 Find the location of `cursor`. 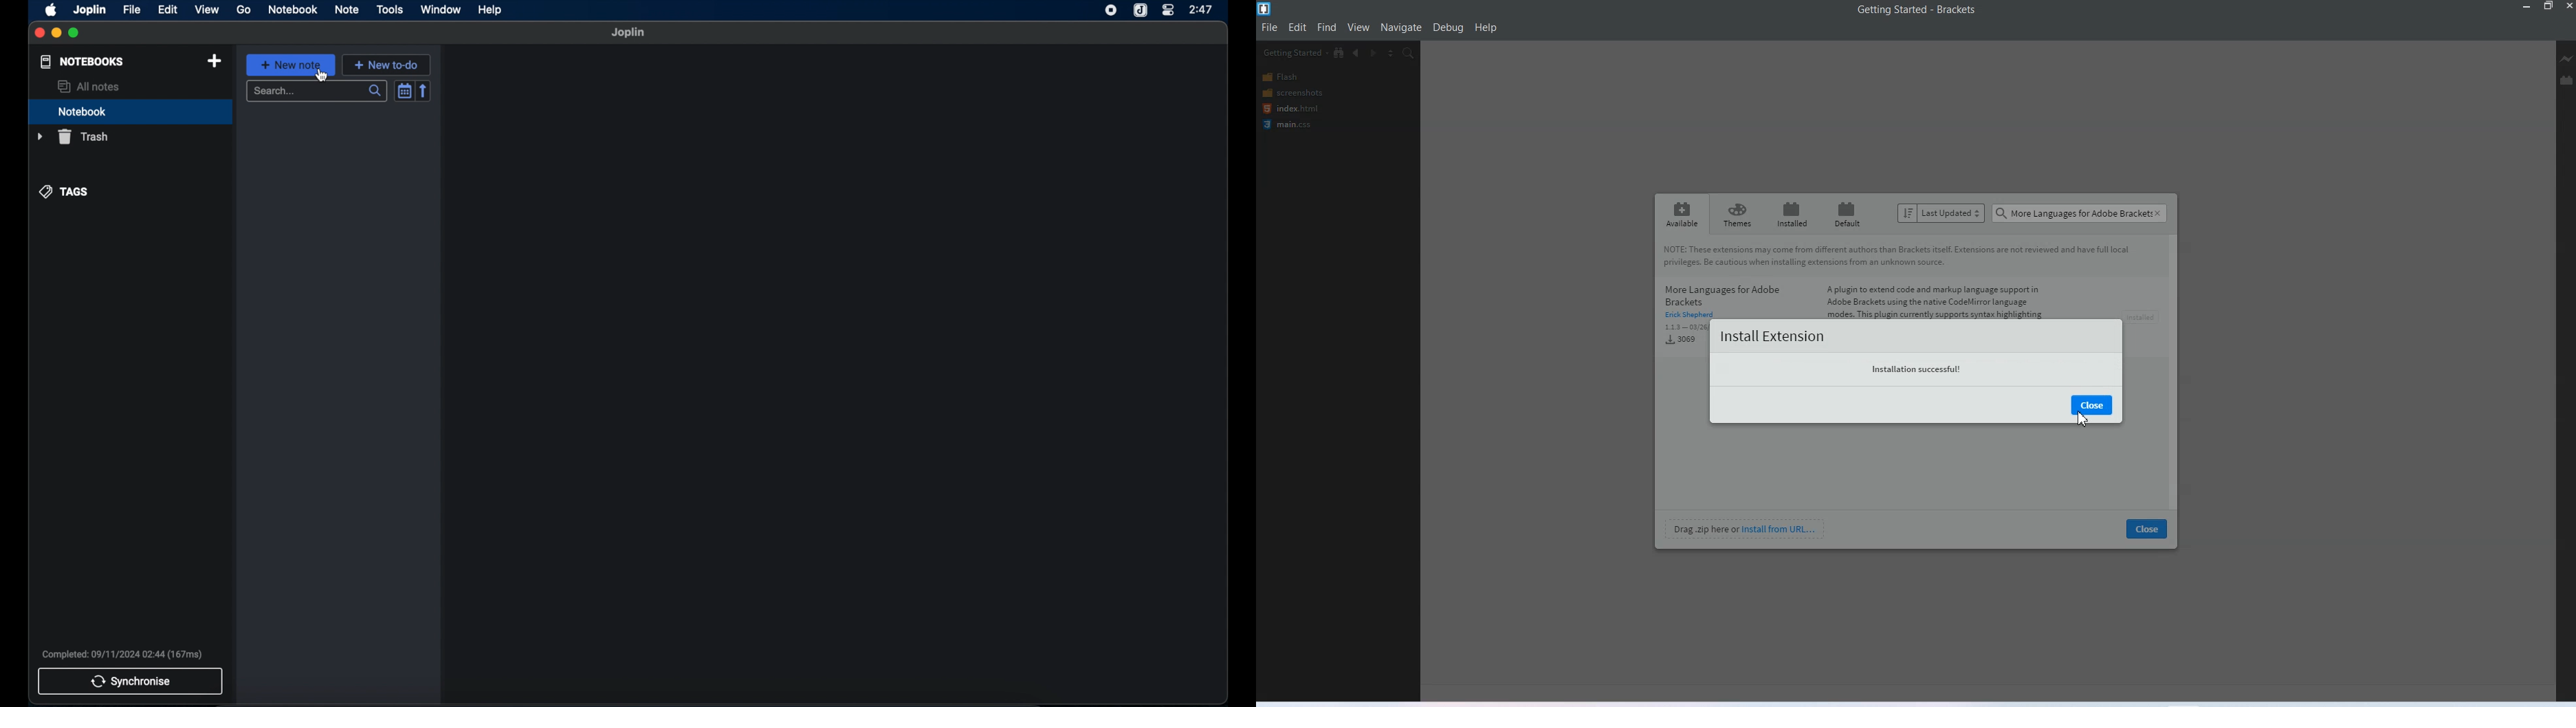

cursor is located at coordinates (325, 76).